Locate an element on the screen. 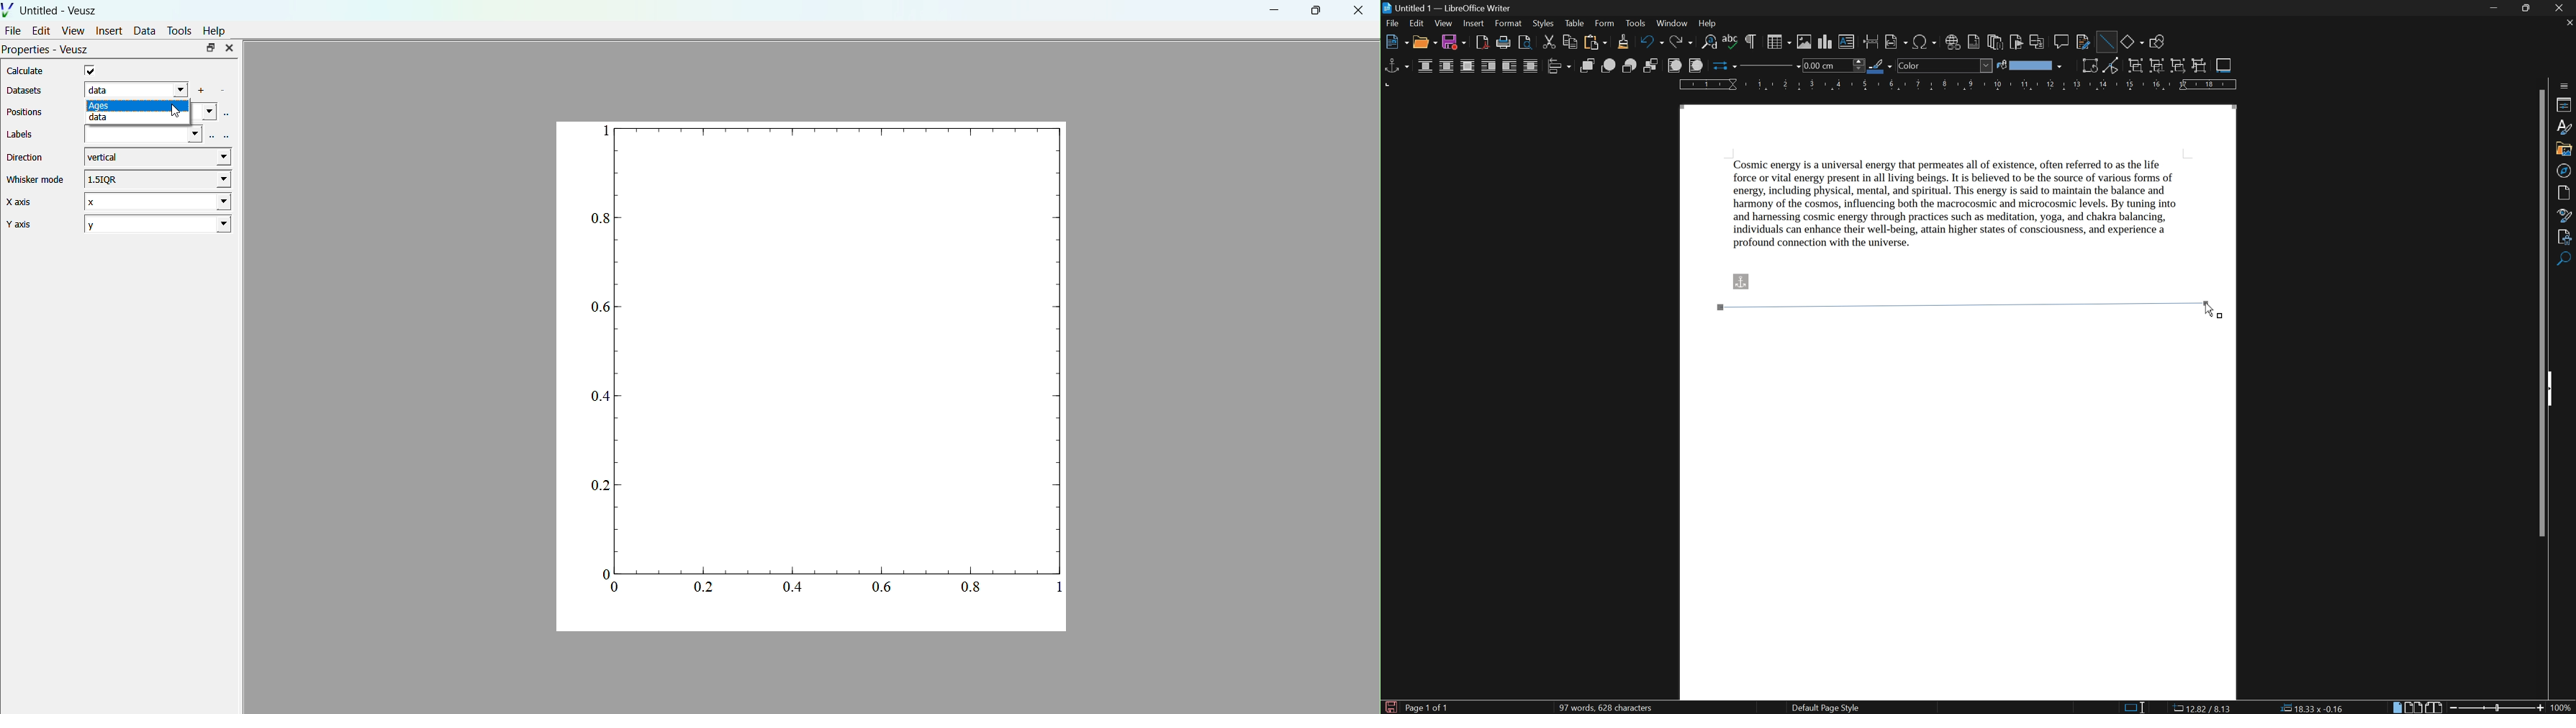 The height and width of the screenshot is (728, 2576). View is located at coordinates (73, 30).